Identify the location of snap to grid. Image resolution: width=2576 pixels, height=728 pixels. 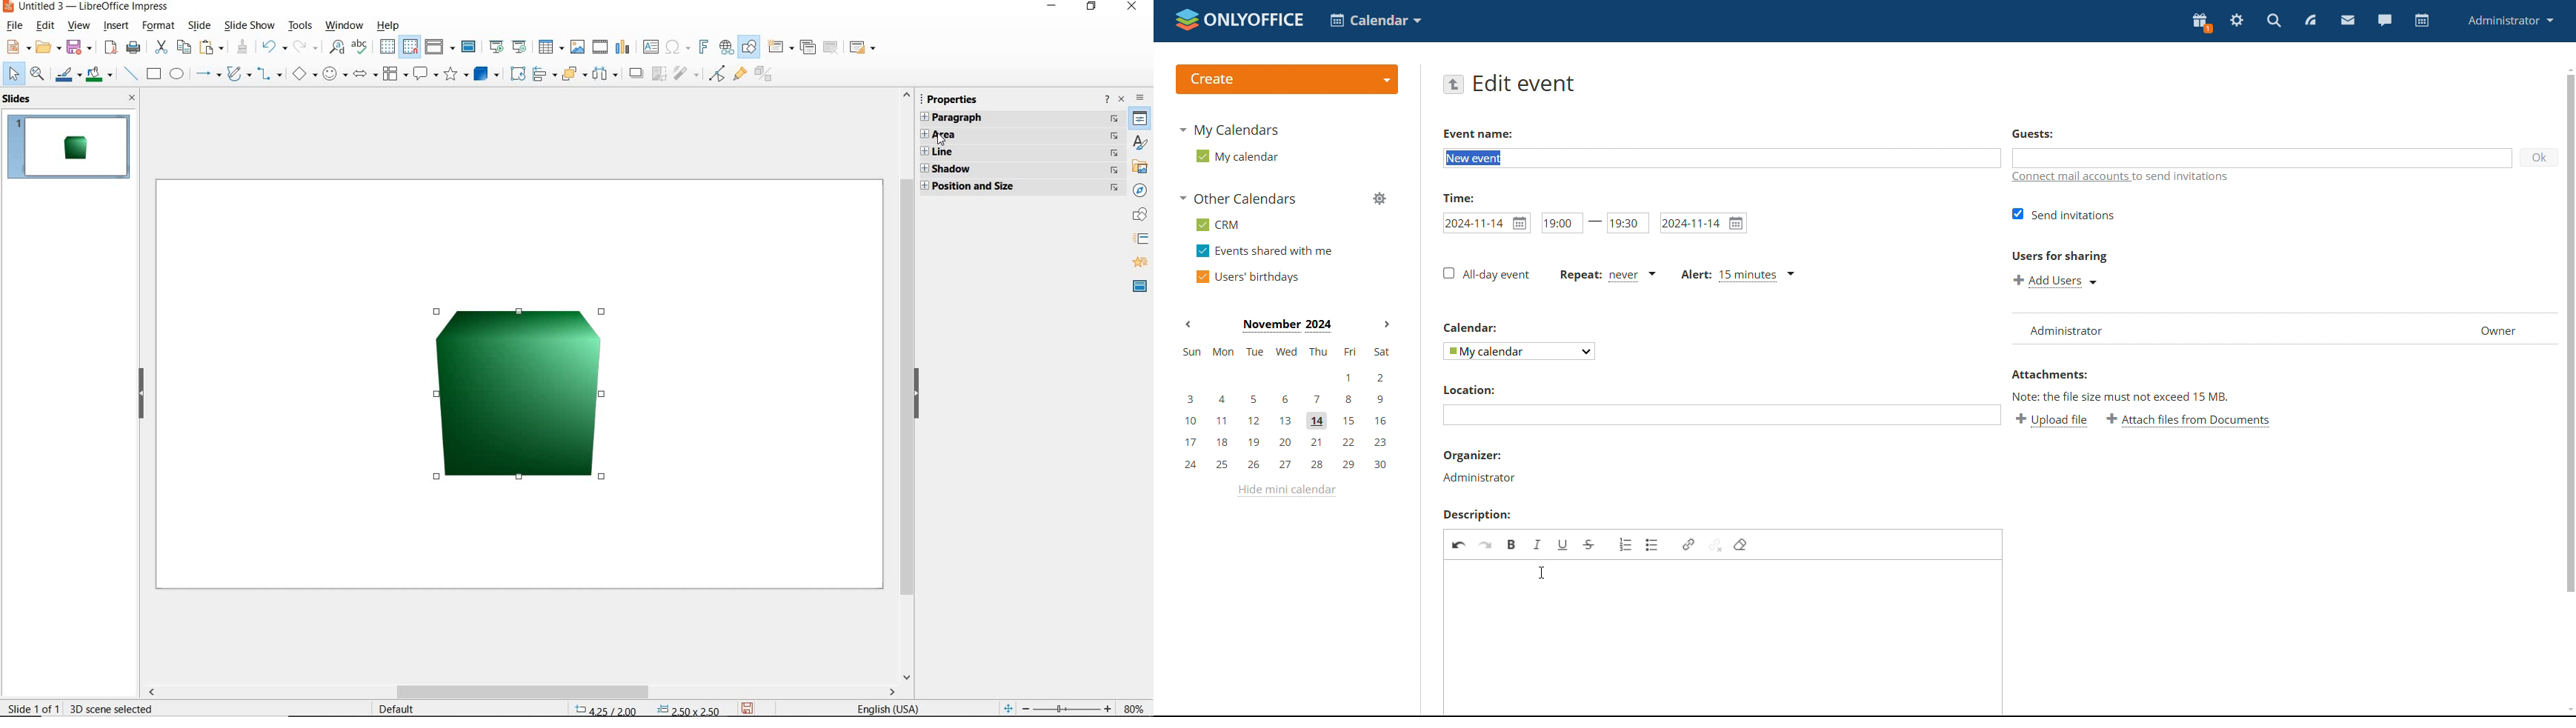
(411, 47).